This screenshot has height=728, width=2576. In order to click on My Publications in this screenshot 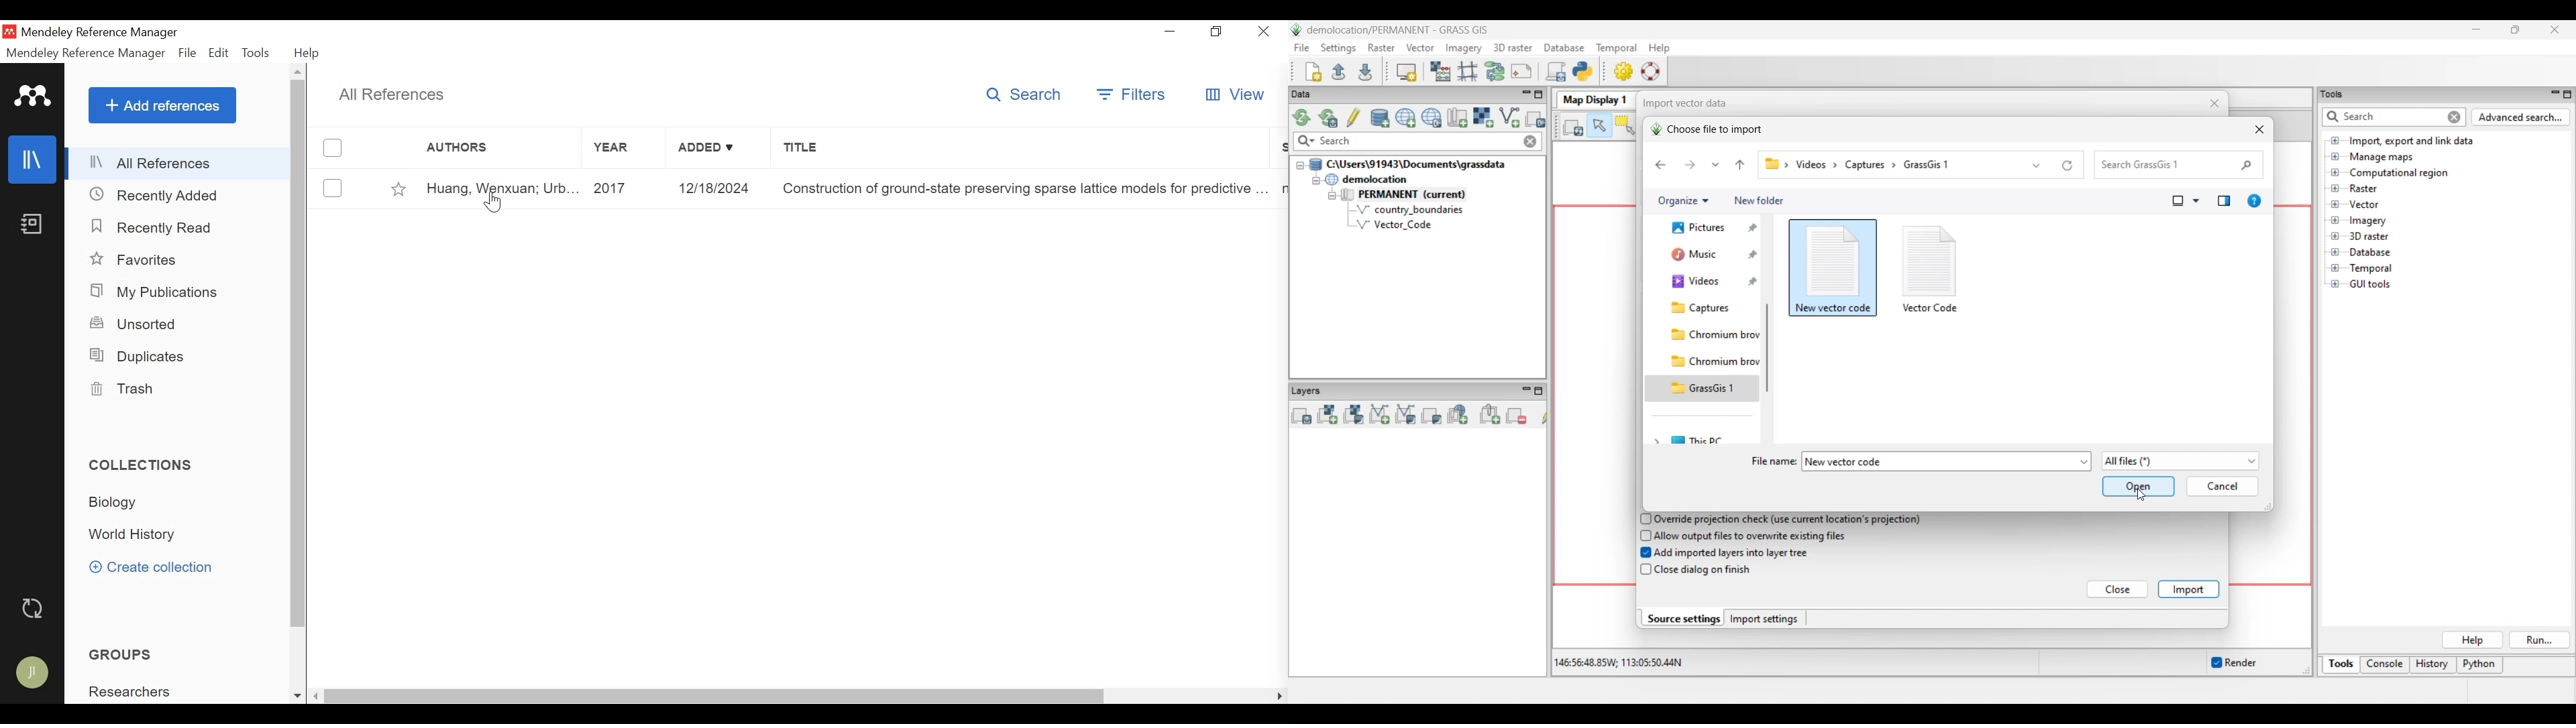, I will do `click(158, 293)`.